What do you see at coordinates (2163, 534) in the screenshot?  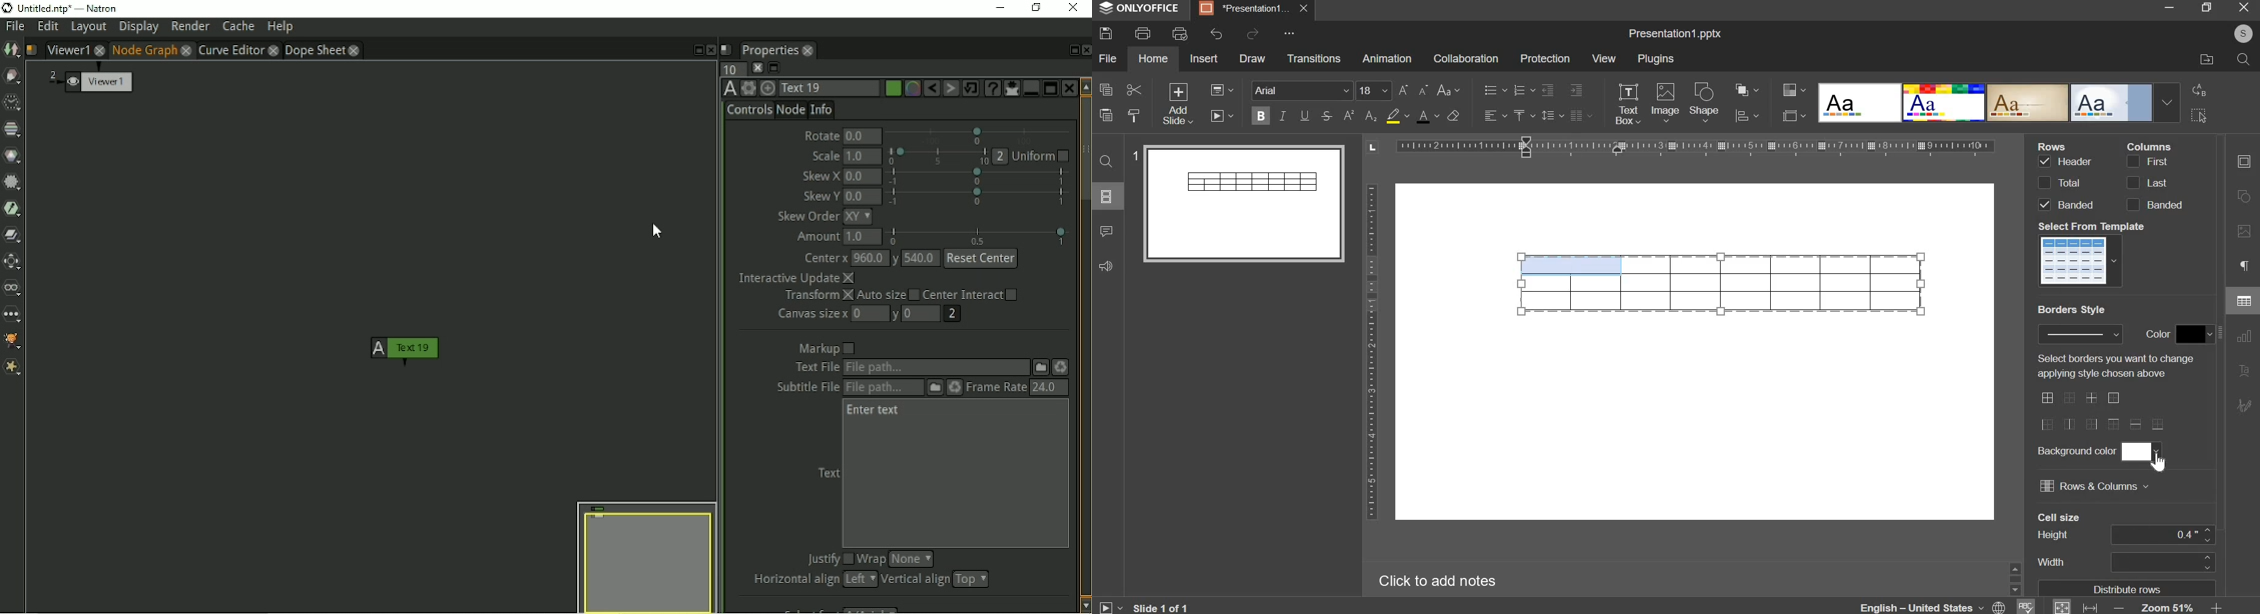 I see `cell size` at bounding box center [2163, 534].